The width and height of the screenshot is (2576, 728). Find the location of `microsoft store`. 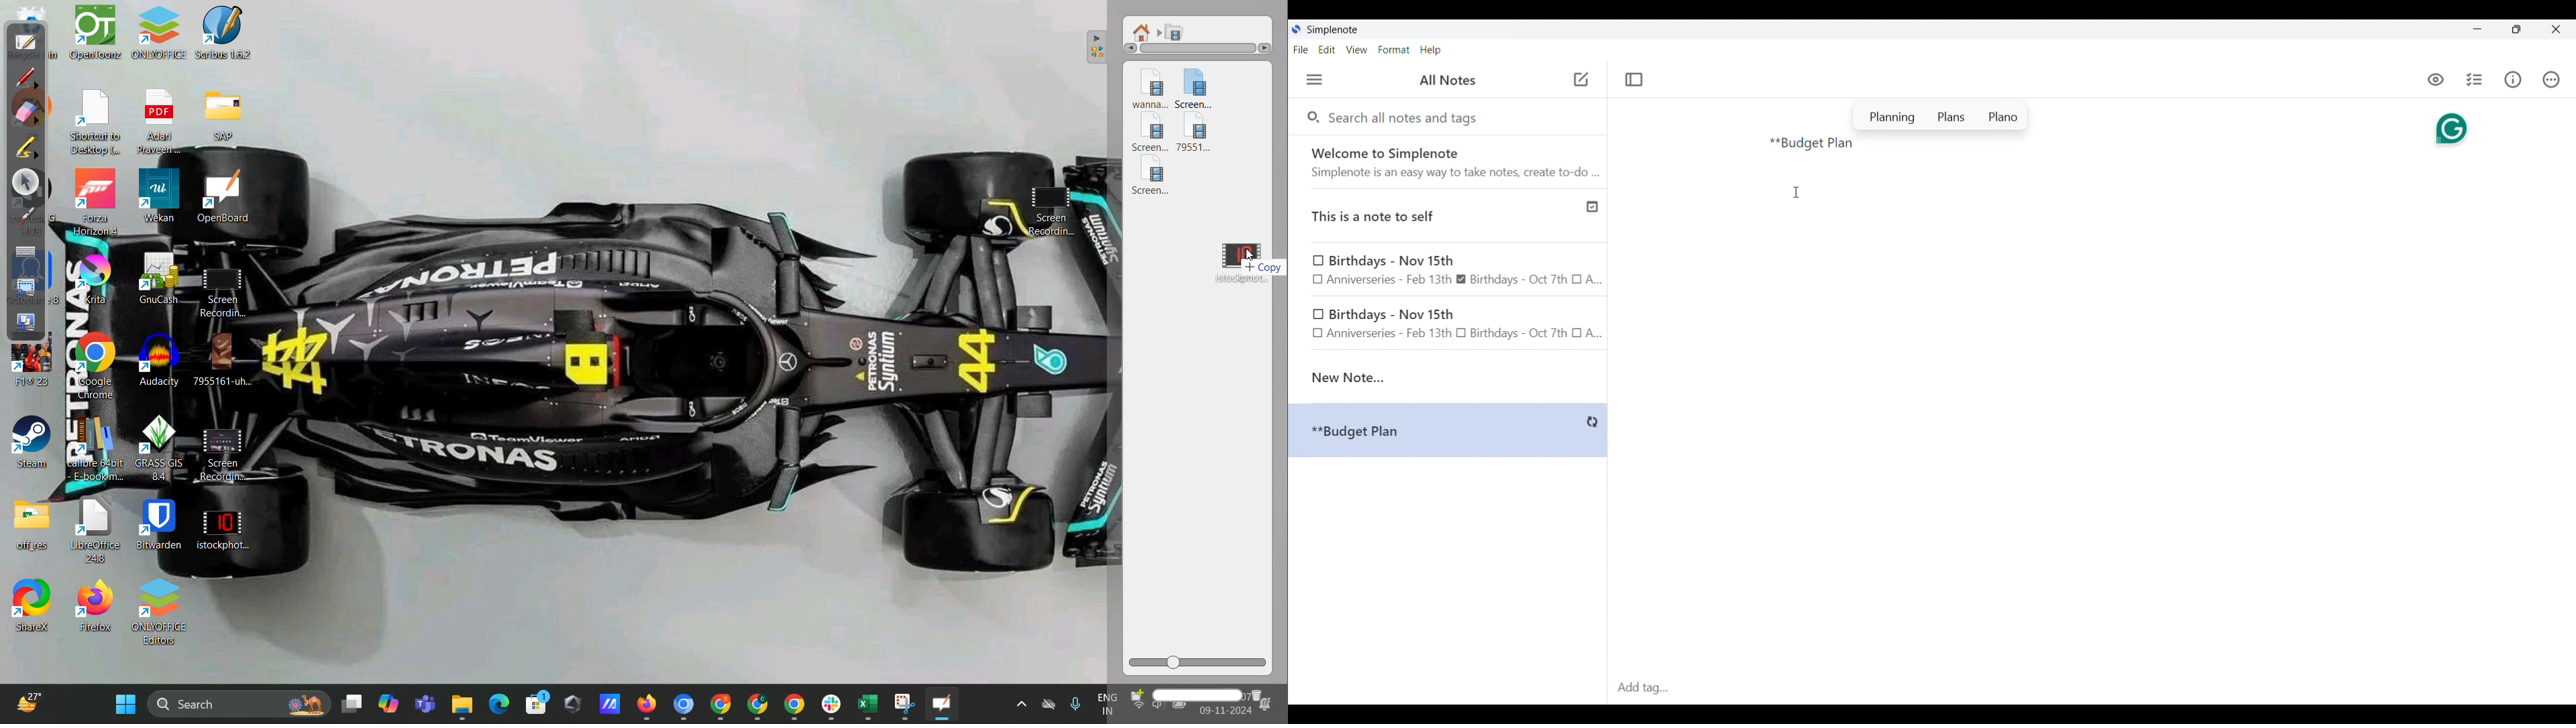

microsoft store is located at coordinates (537, 706).